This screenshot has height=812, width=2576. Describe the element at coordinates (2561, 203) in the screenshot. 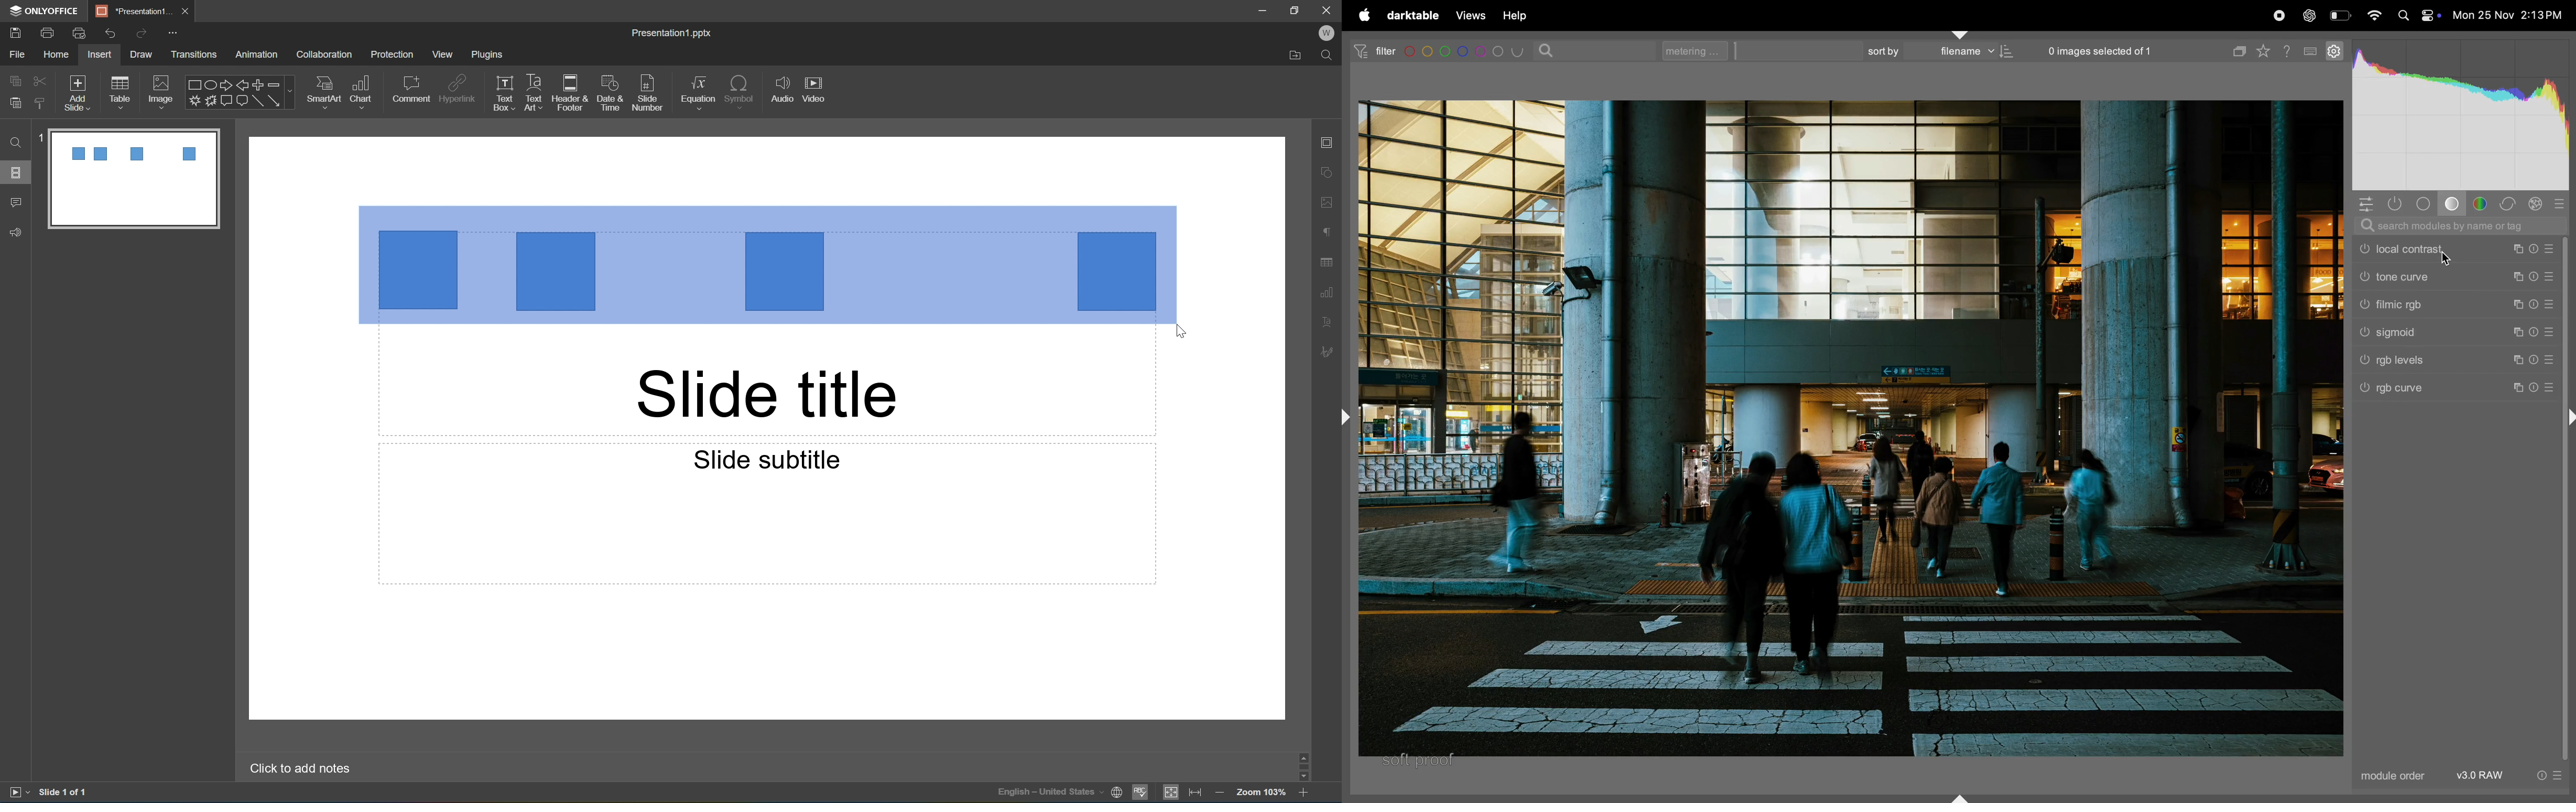

I see `presets` at that location.